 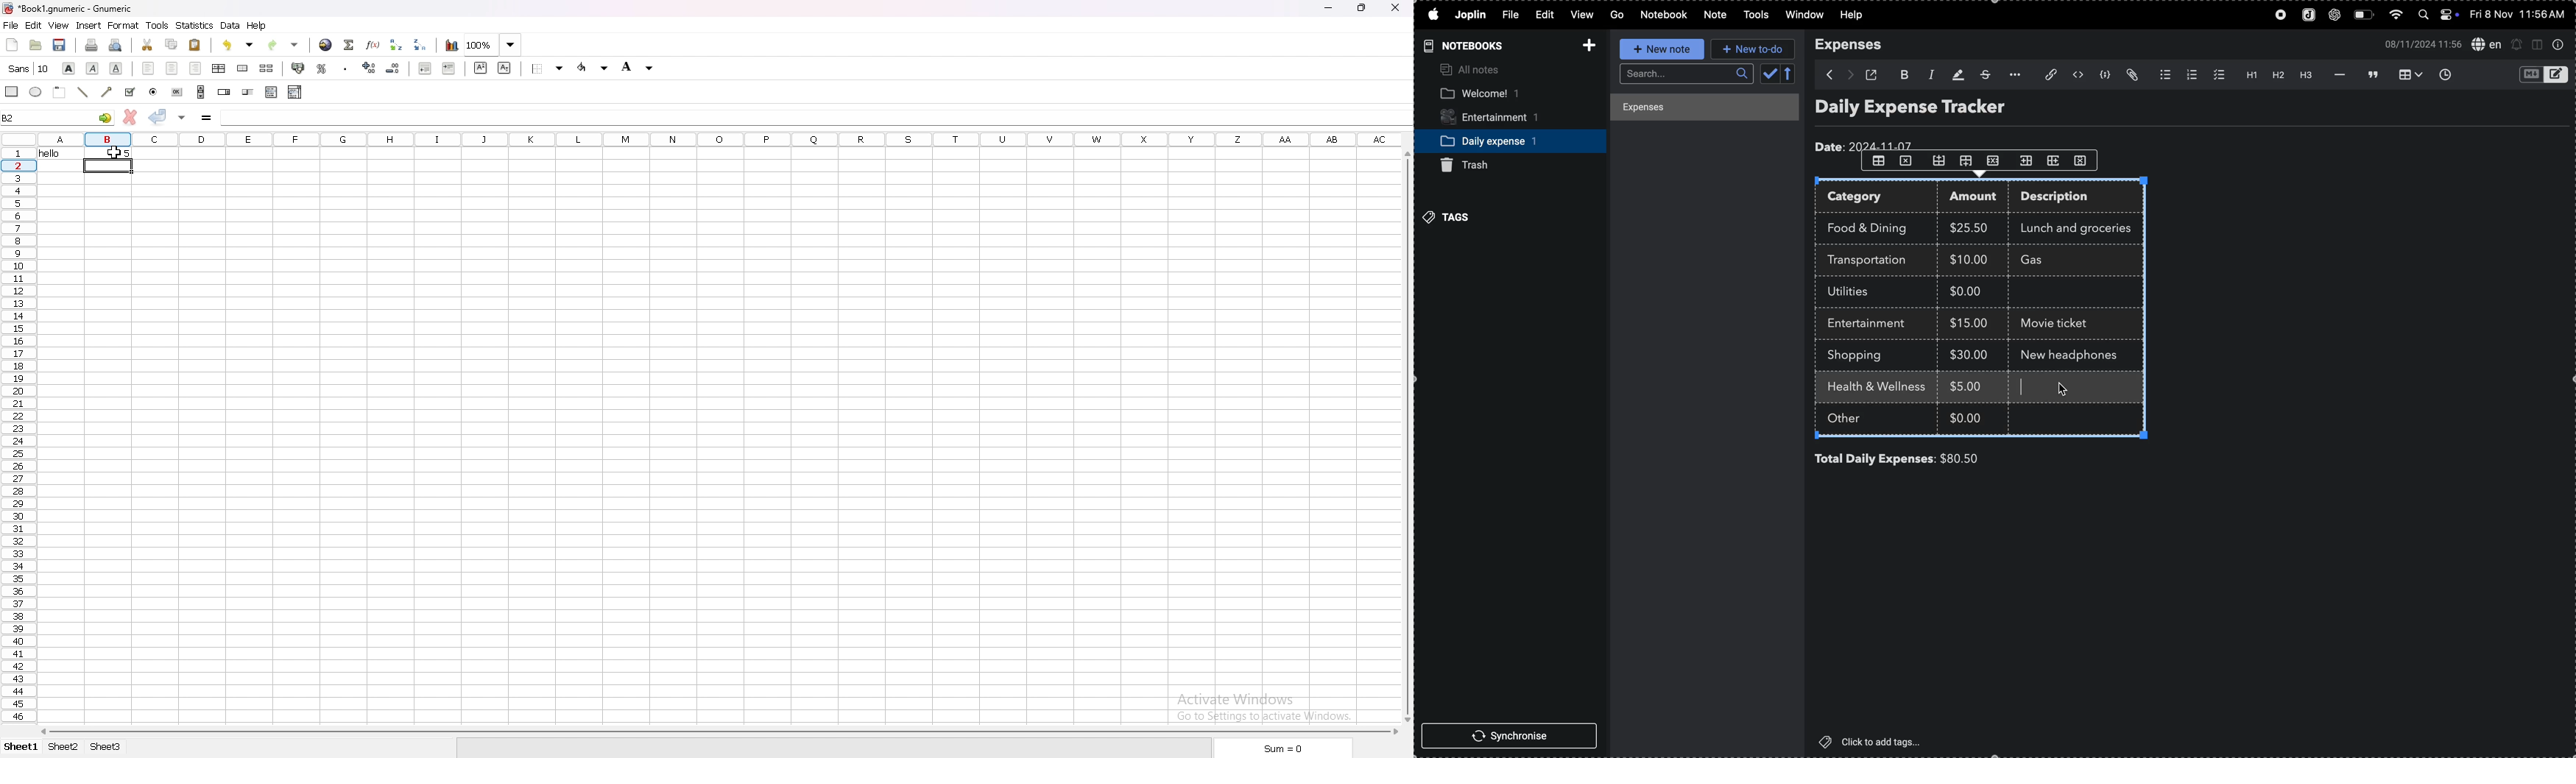 I want to click on apple menu, so click(x=1433, y=15).